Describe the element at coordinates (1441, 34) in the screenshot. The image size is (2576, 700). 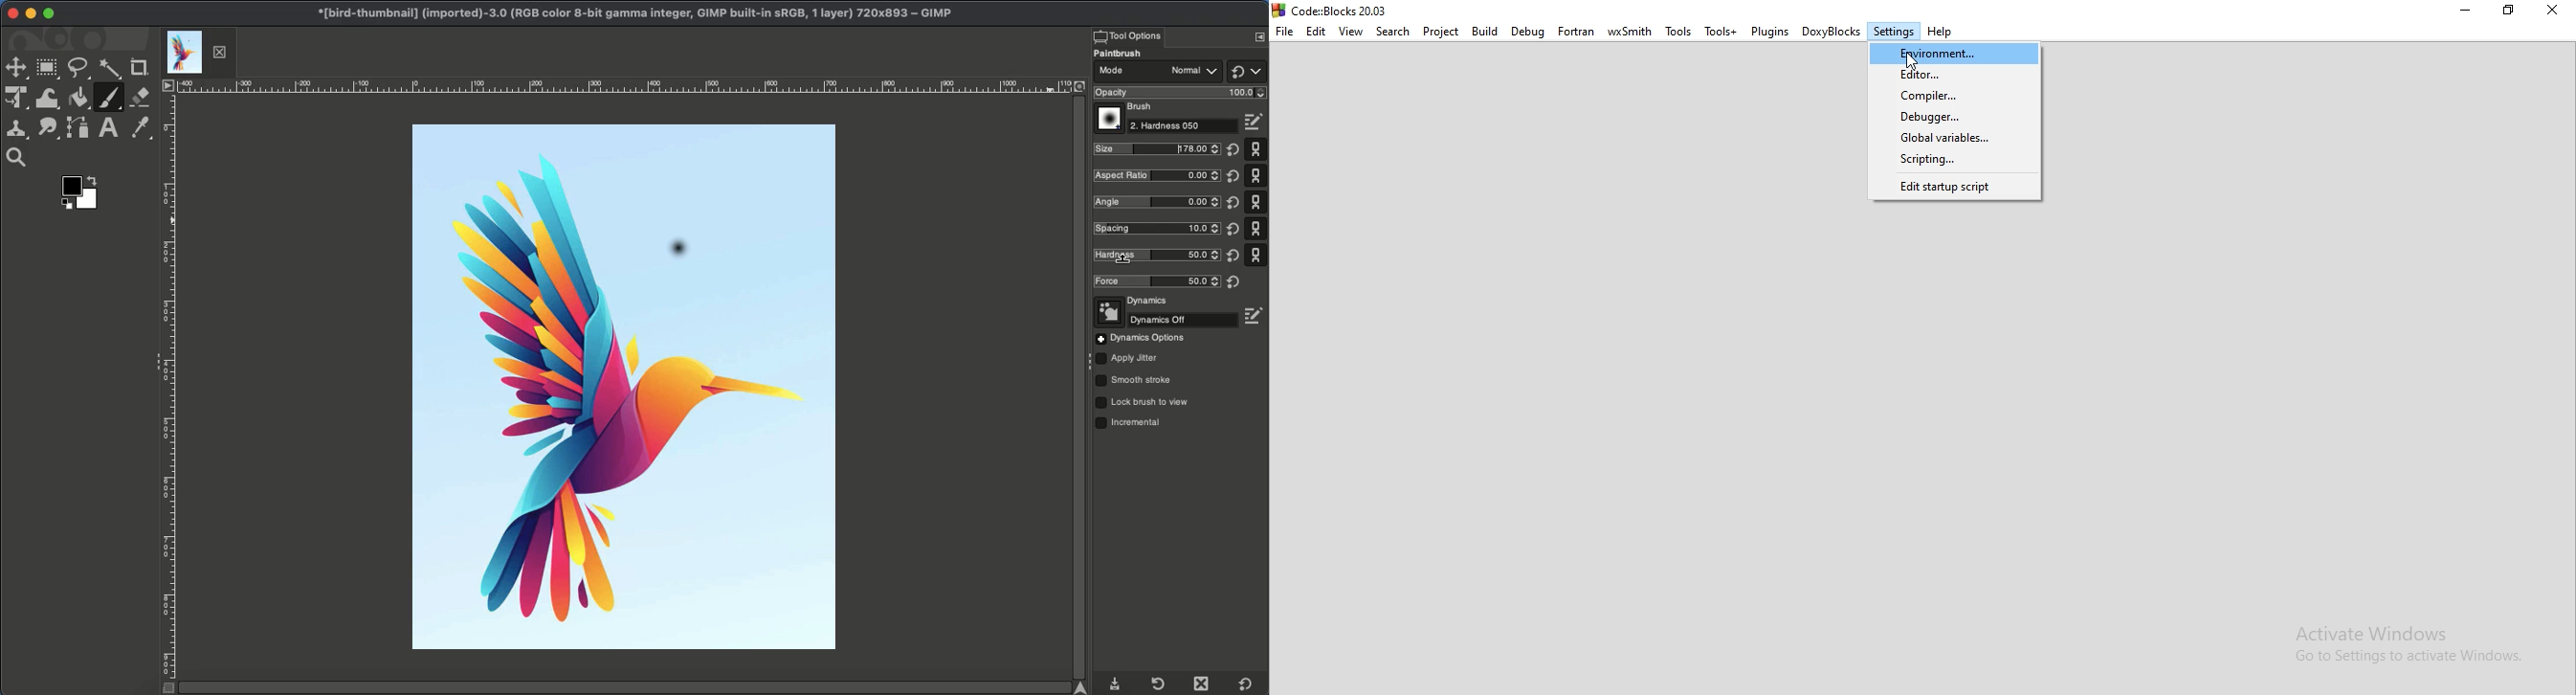
I see `Project` at that location.